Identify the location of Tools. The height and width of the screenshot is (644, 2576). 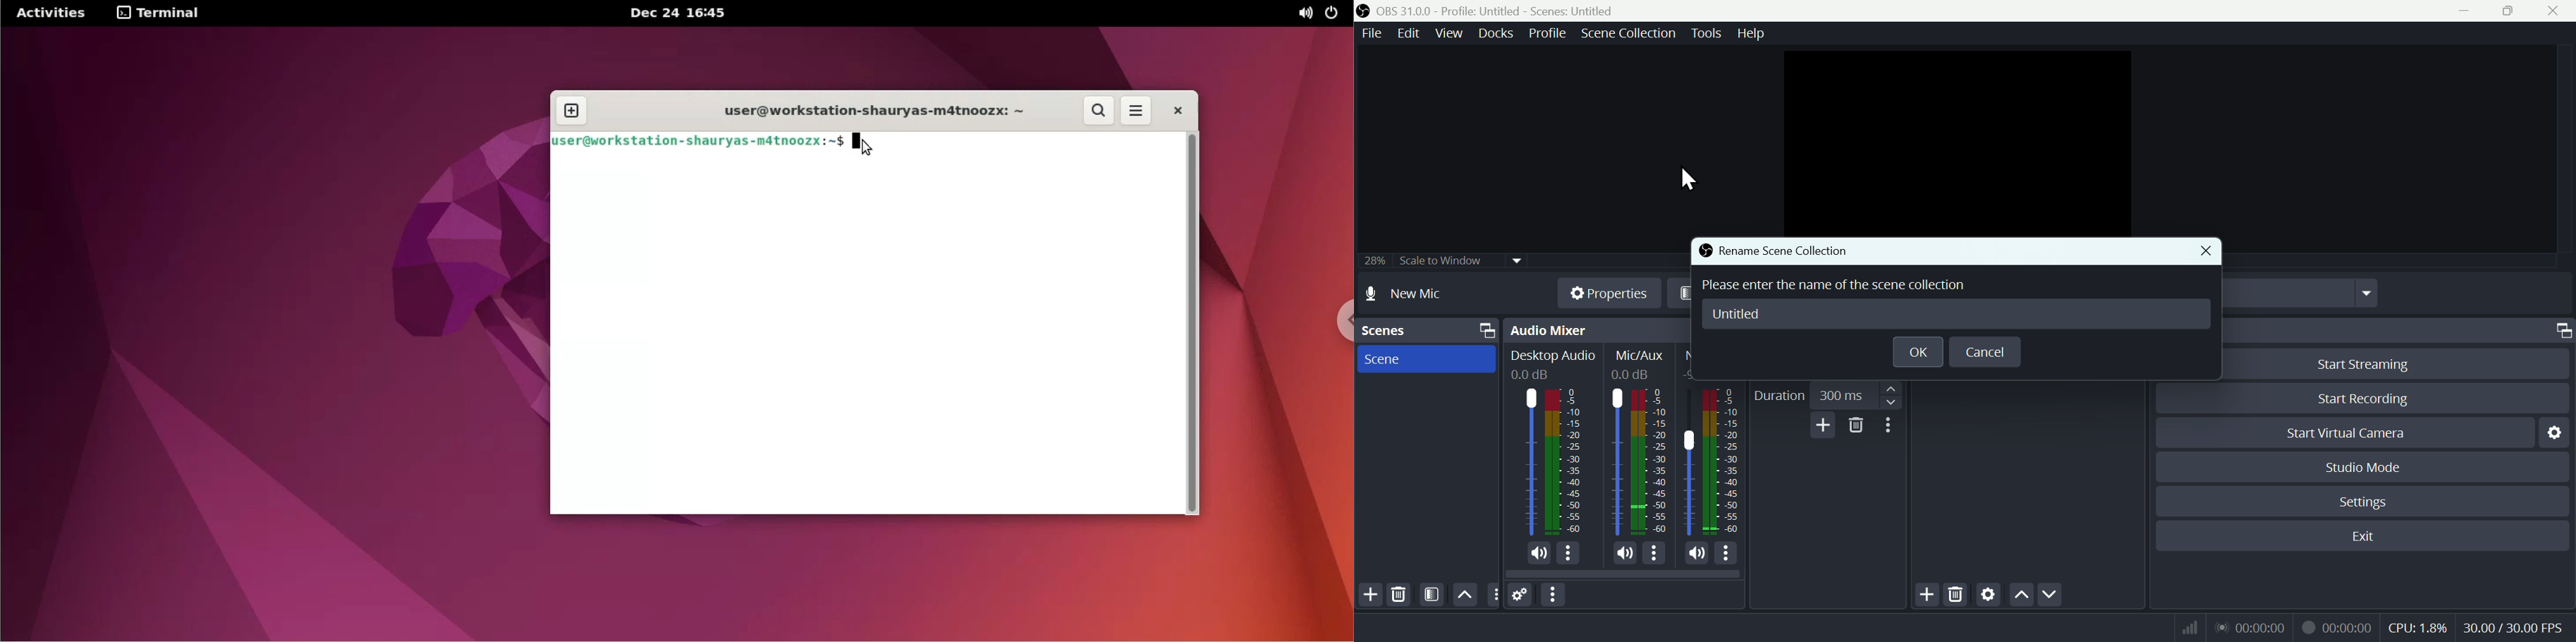
(1707, 36).